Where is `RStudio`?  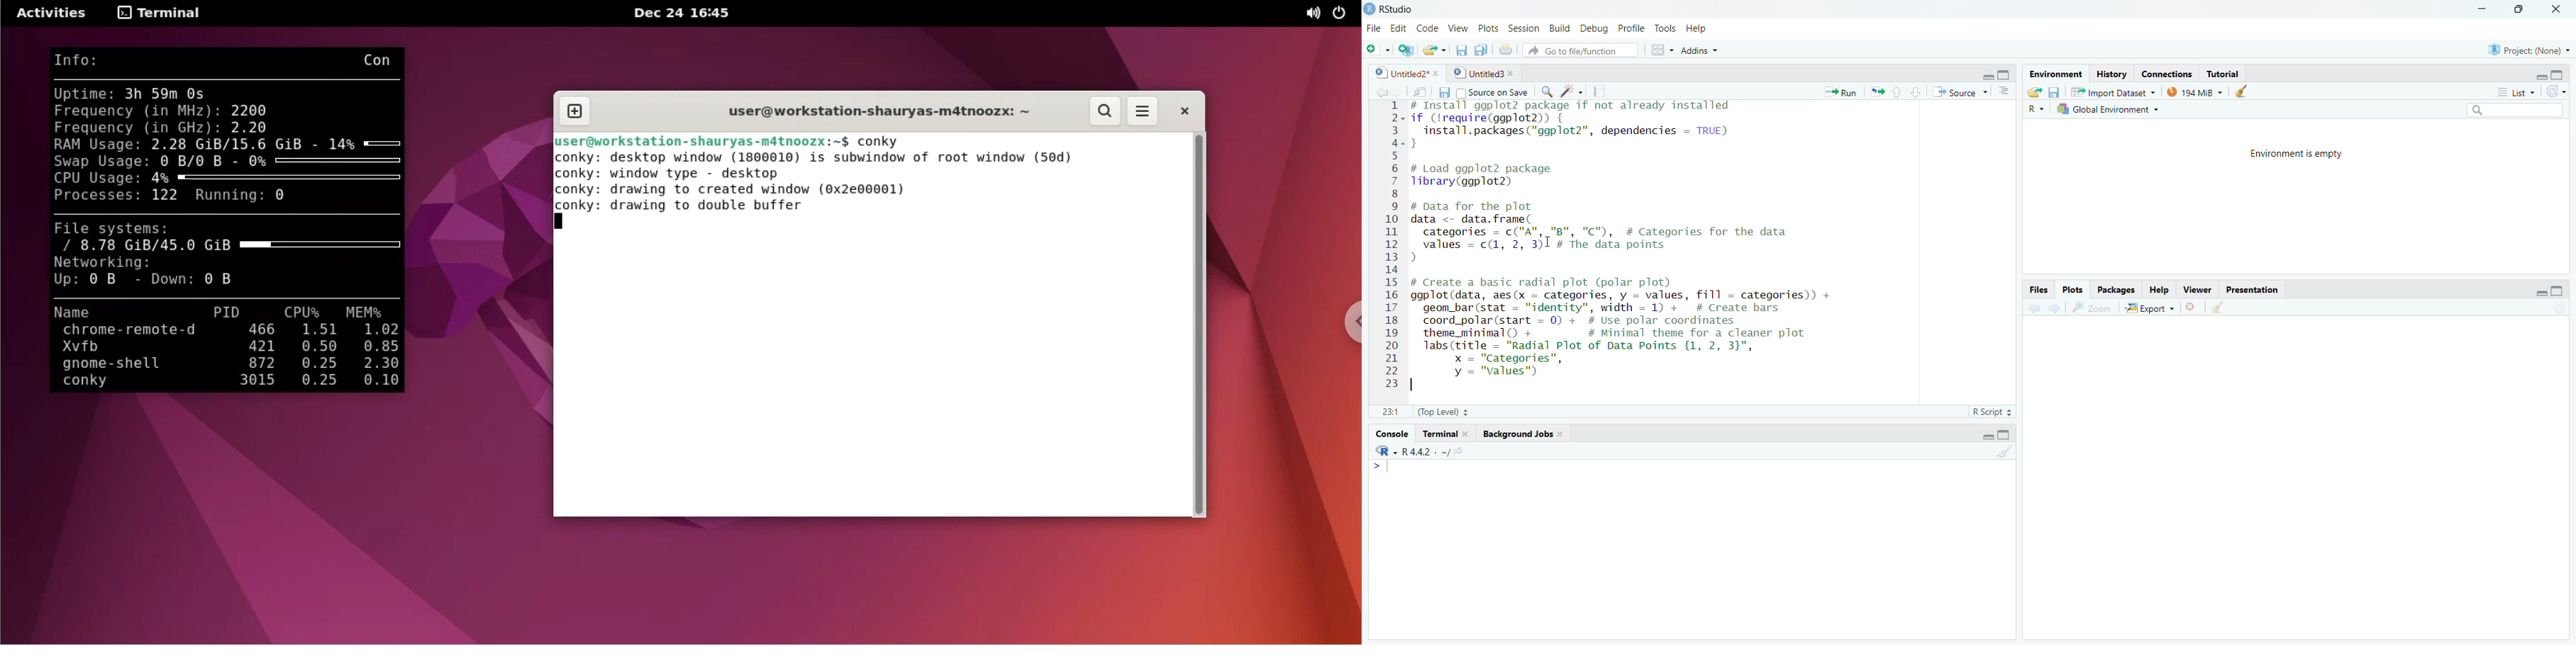
RStudio is located at coordinates (1398, 9).